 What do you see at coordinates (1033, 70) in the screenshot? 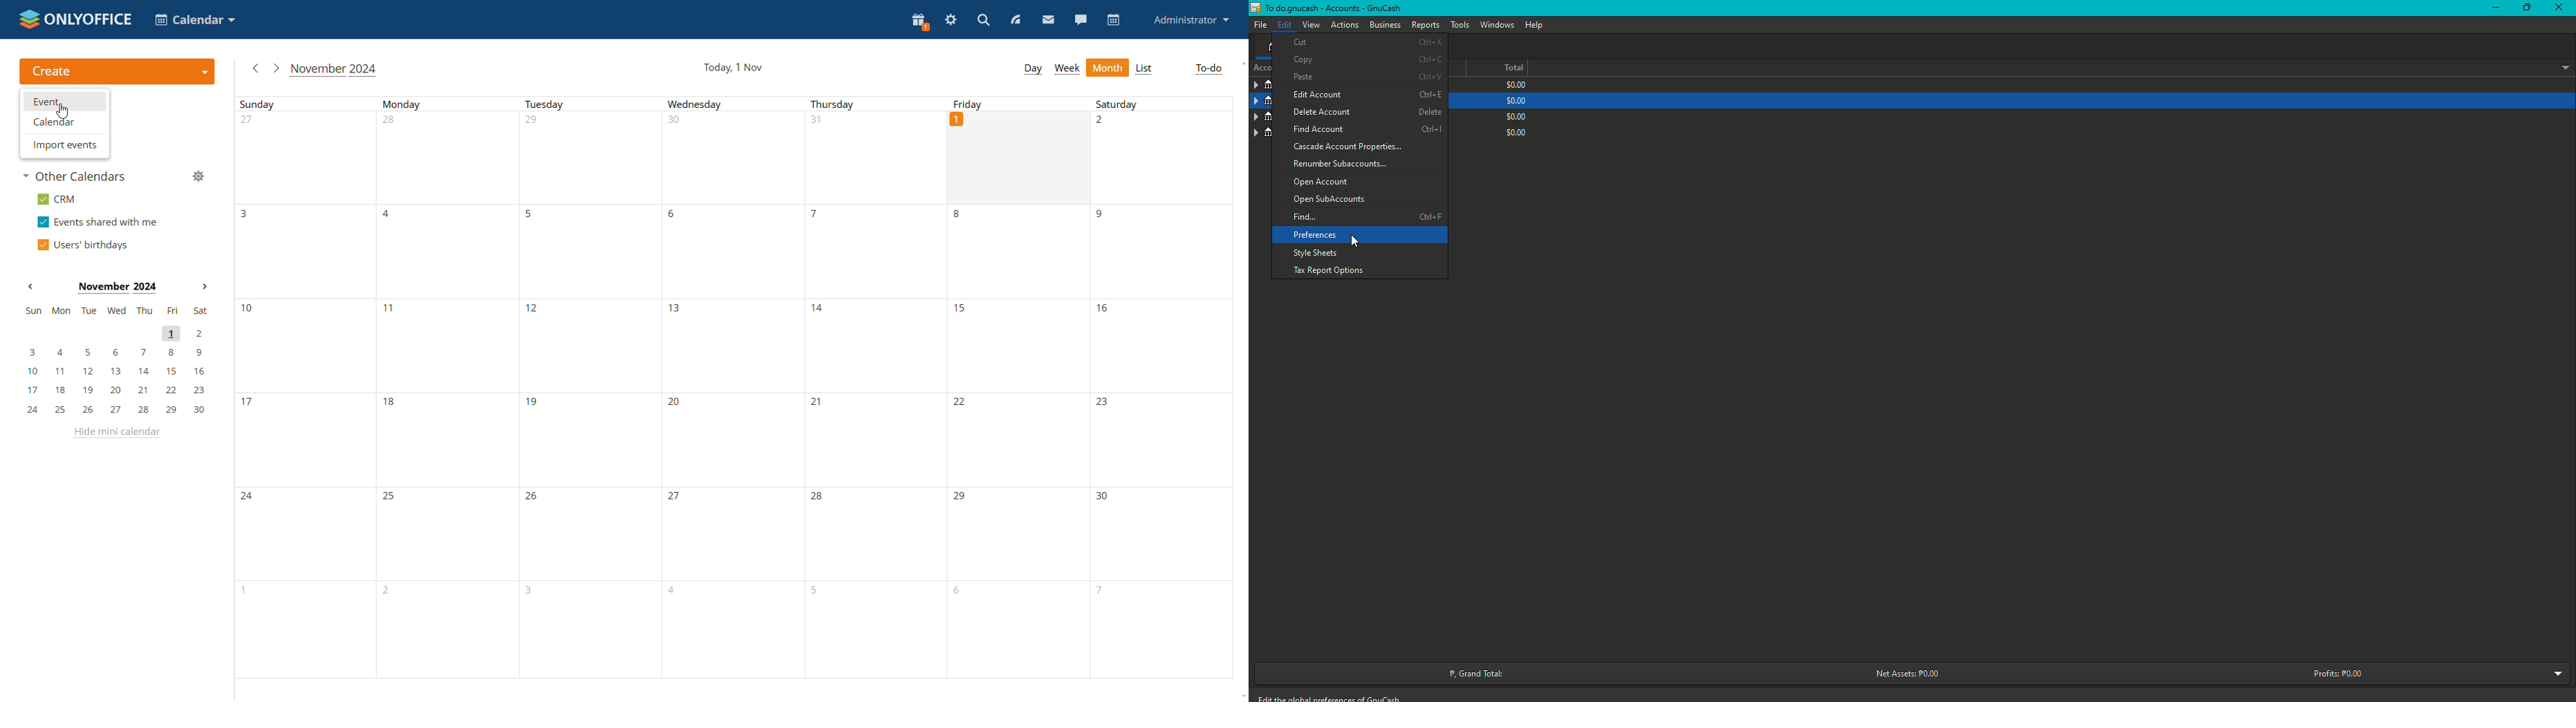
I see `day view` at bounding box center [1033, 70].